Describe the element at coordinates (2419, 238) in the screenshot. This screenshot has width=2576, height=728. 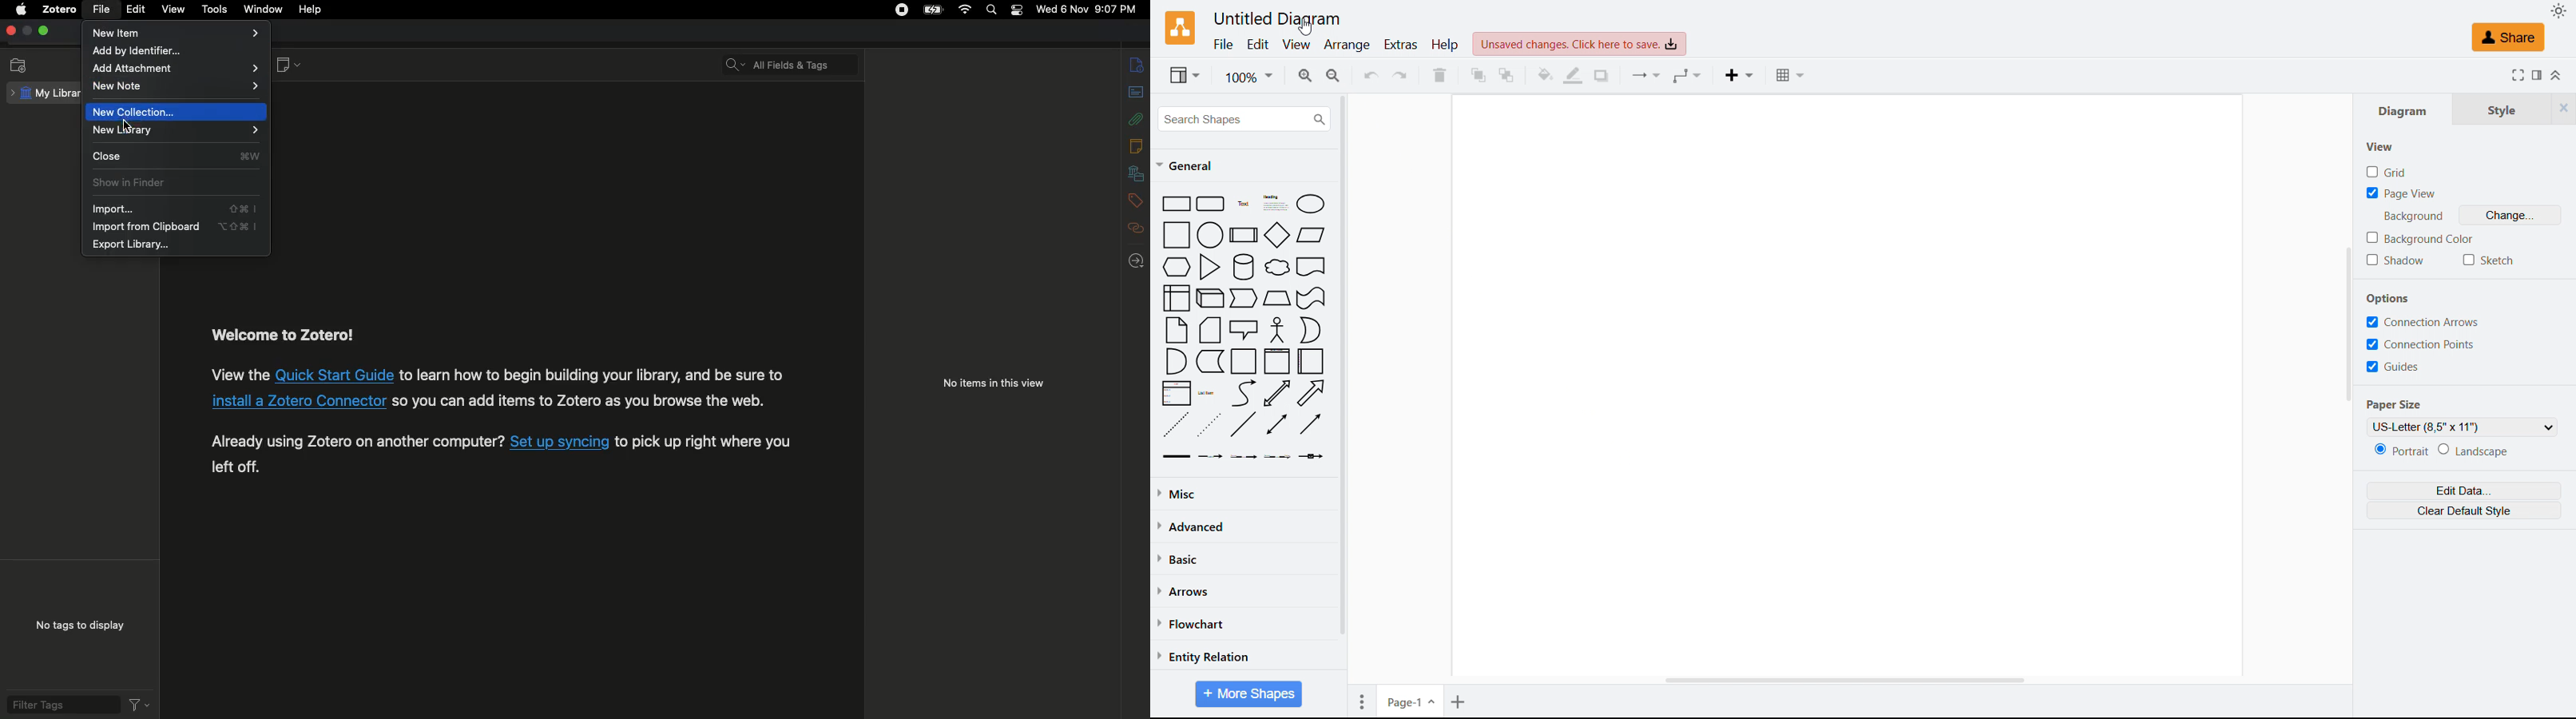
I see `Background Colour  ` at that location.